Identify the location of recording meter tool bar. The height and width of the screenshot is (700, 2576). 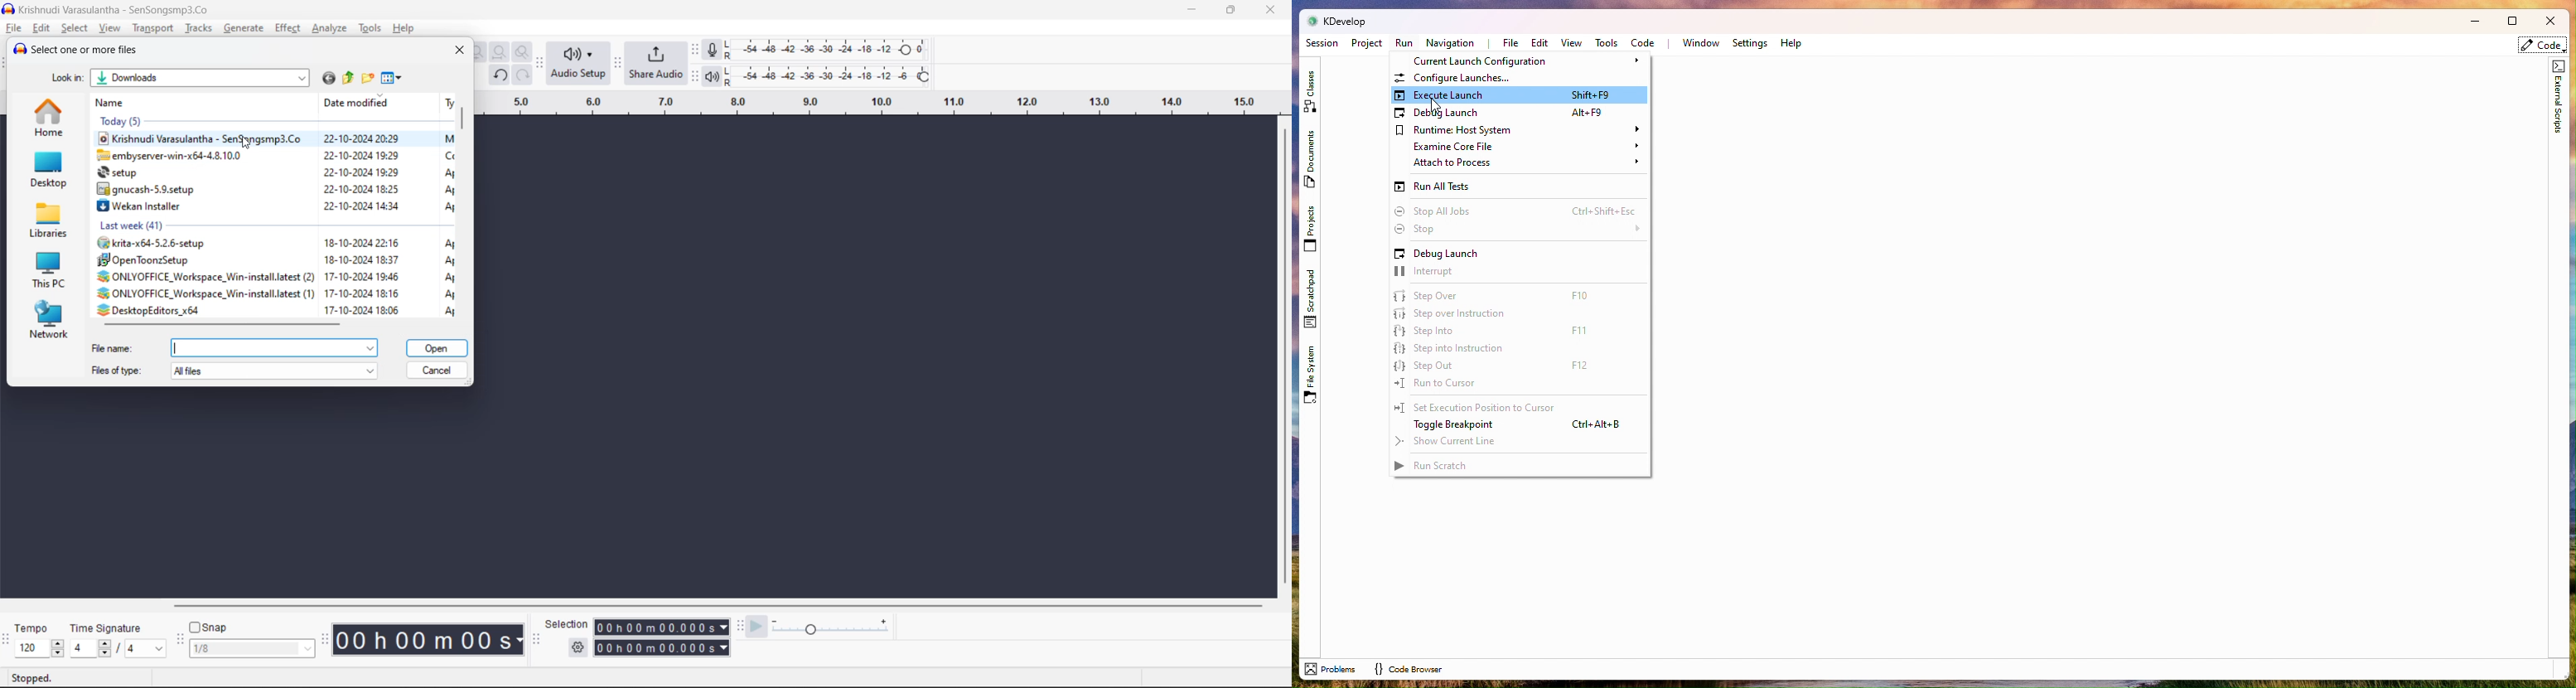
(696, 50).